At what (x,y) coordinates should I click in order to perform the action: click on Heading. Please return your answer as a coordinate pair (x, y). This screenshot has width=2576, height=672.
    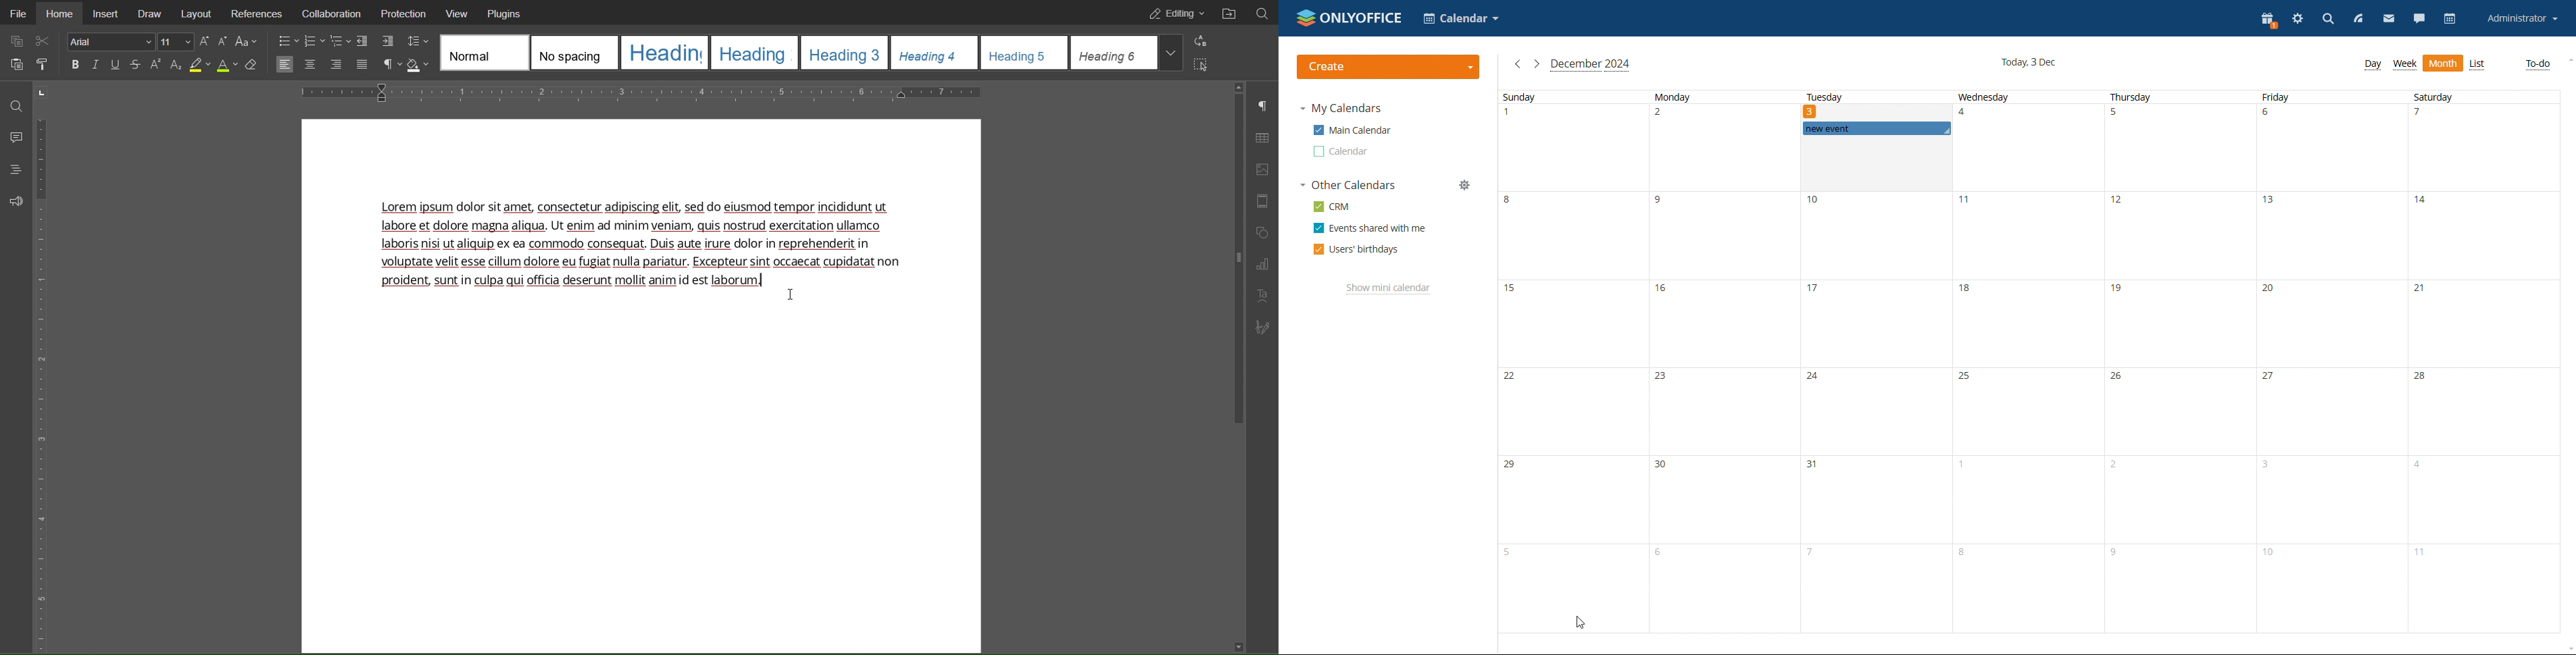
    Looking at the image, I should click on (755, 55).